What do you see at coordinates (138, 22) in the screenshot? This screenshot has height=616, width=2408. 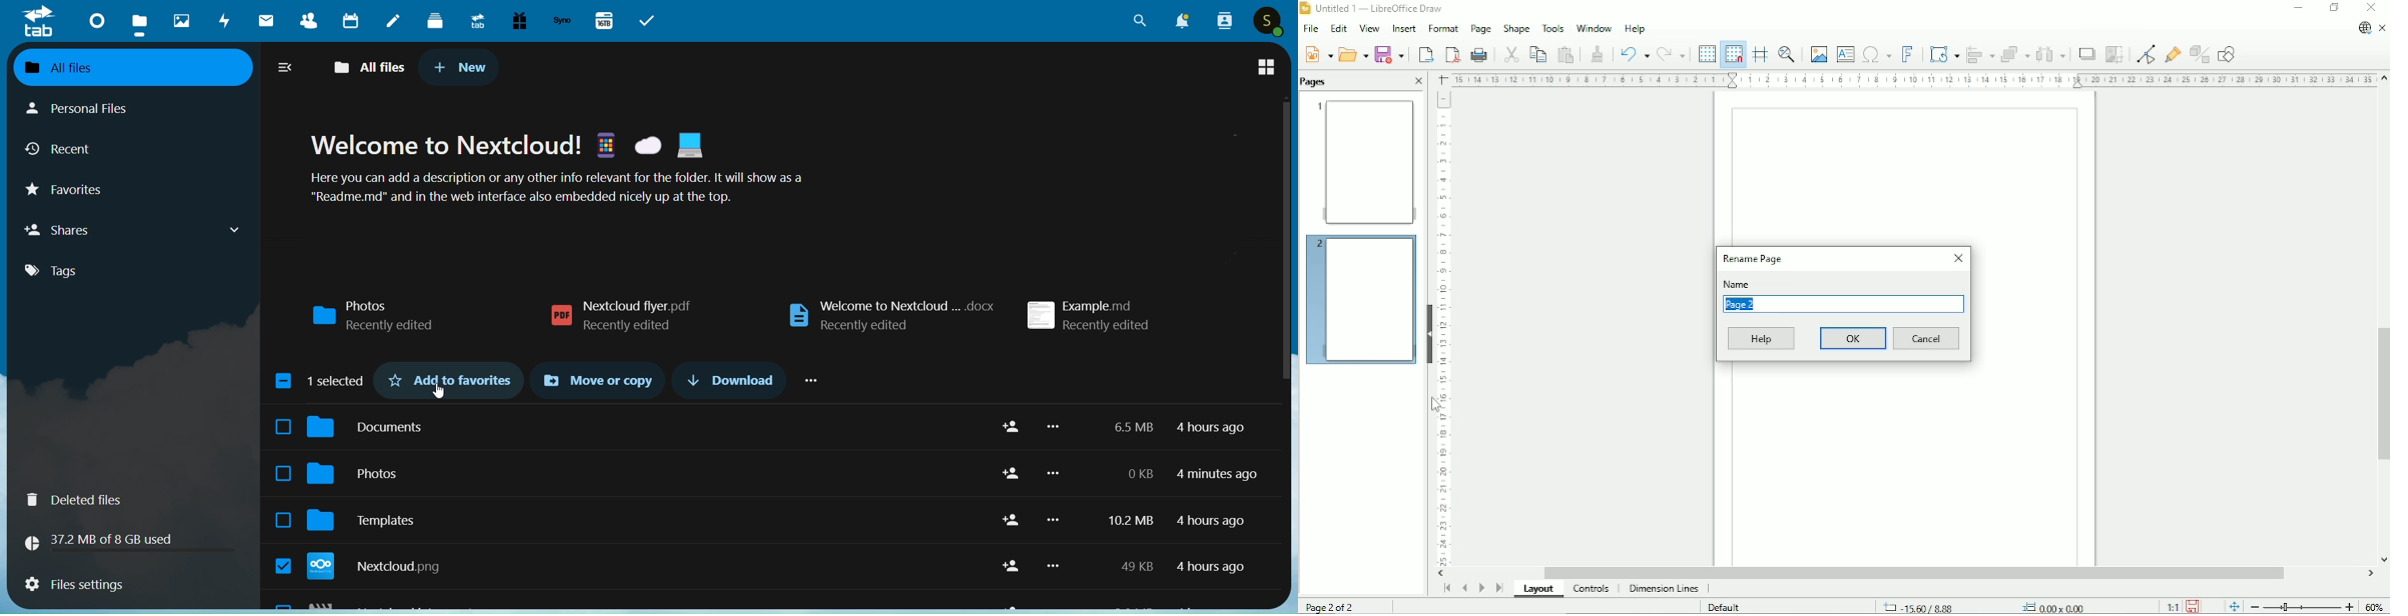 I see `files` at bounding box center [138, 22].